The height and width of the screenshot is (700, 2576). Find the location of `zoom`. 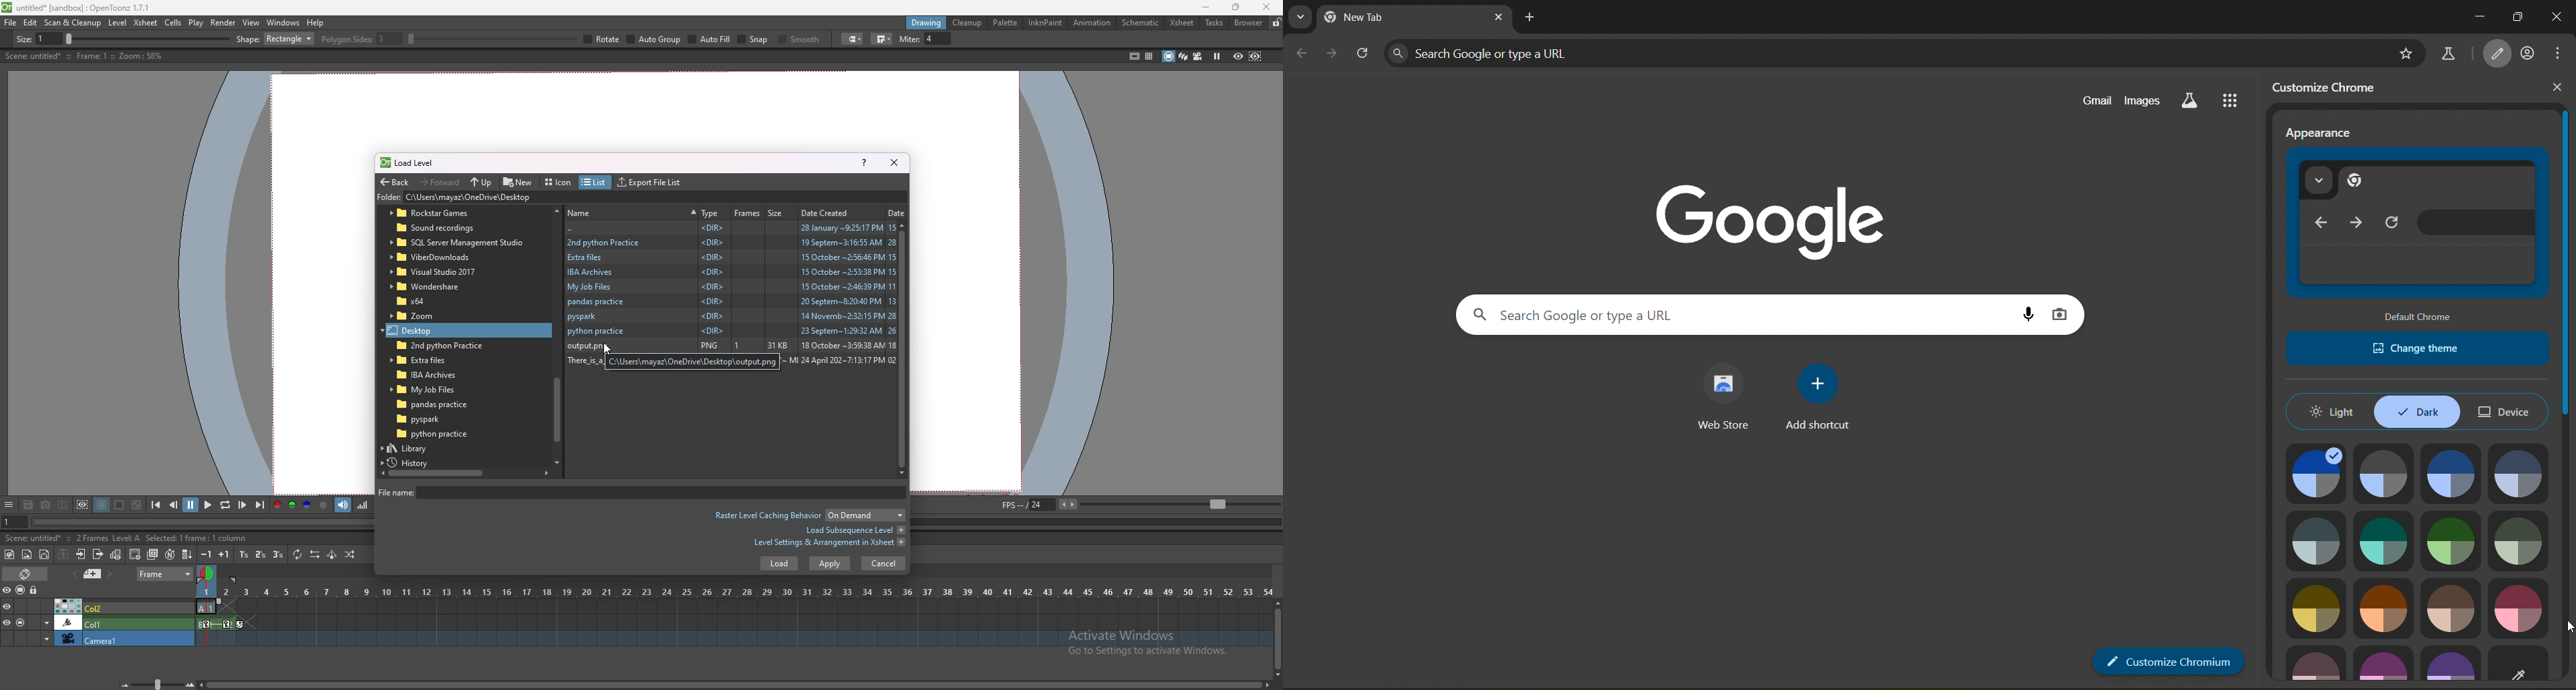

zoom is located at coordinates (154, 684).